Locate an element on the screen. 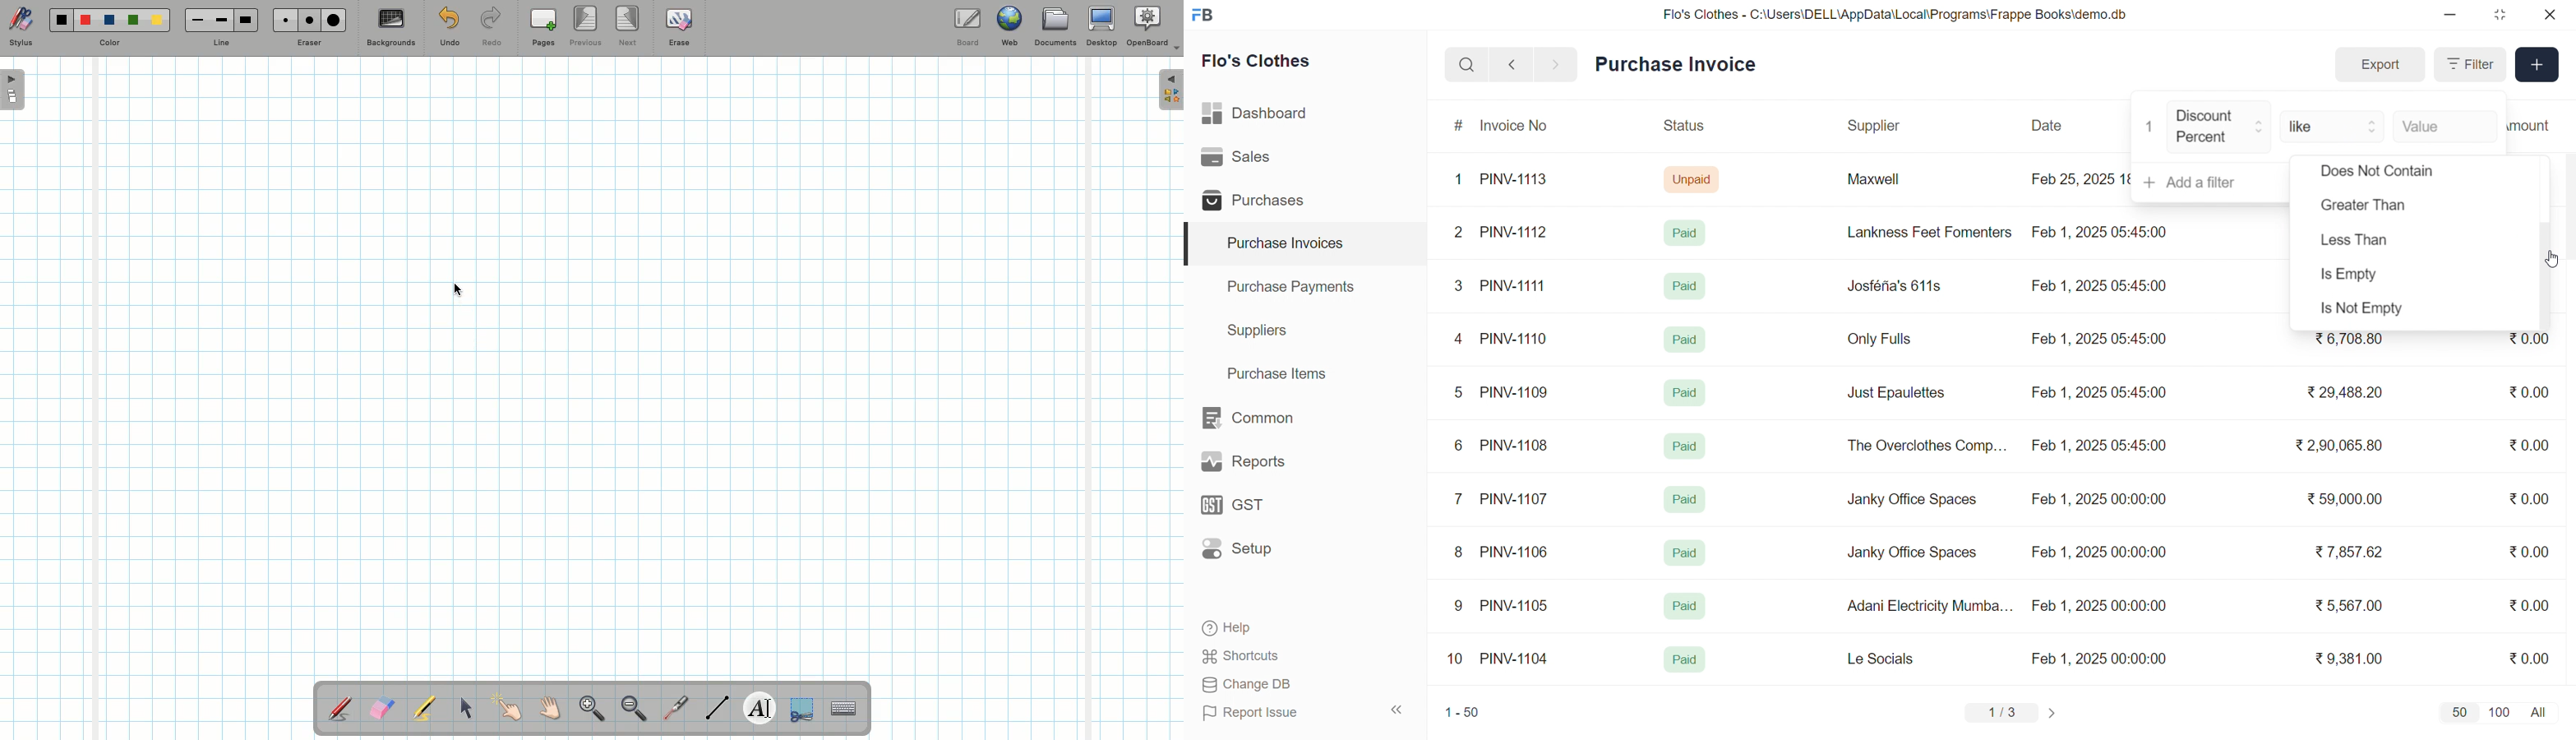 This screenshot has height=756, width=2576. Suppliers is located at coordinates (1260, 330).